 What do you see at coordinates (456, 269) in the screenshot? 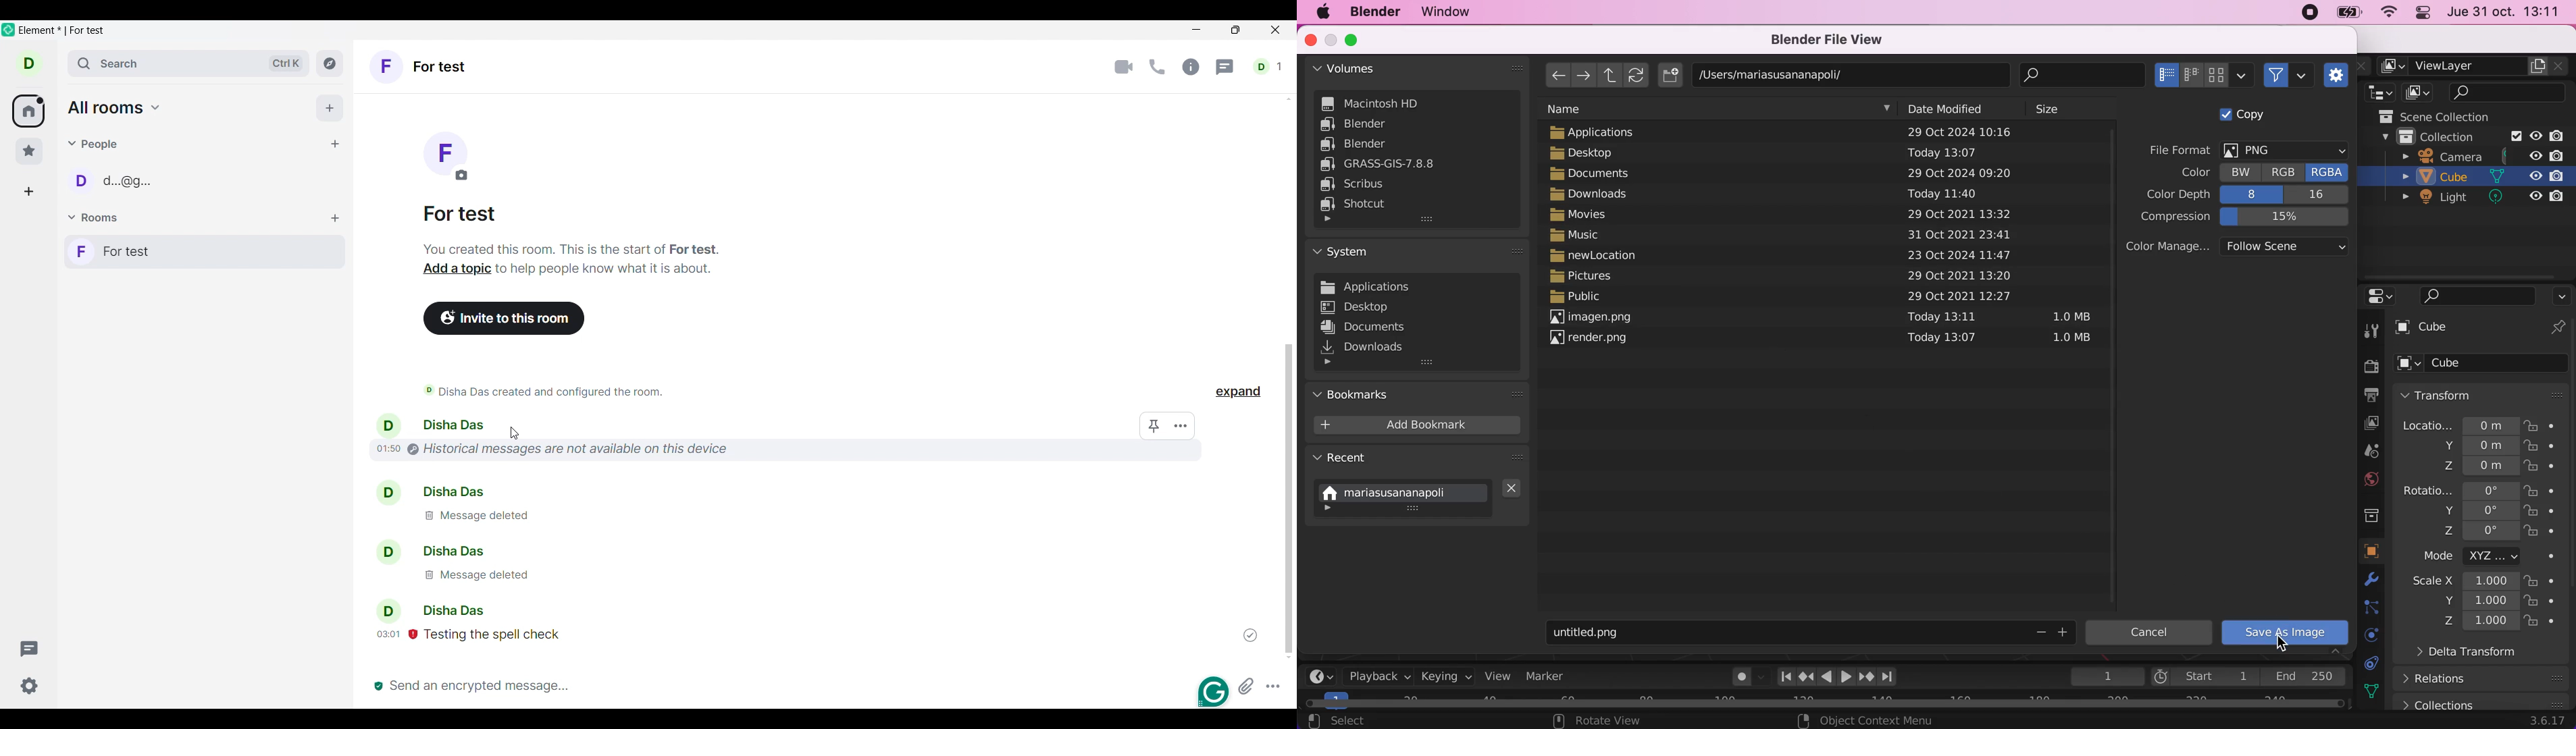
I see `add a topic` at bounding box center [456, 269].